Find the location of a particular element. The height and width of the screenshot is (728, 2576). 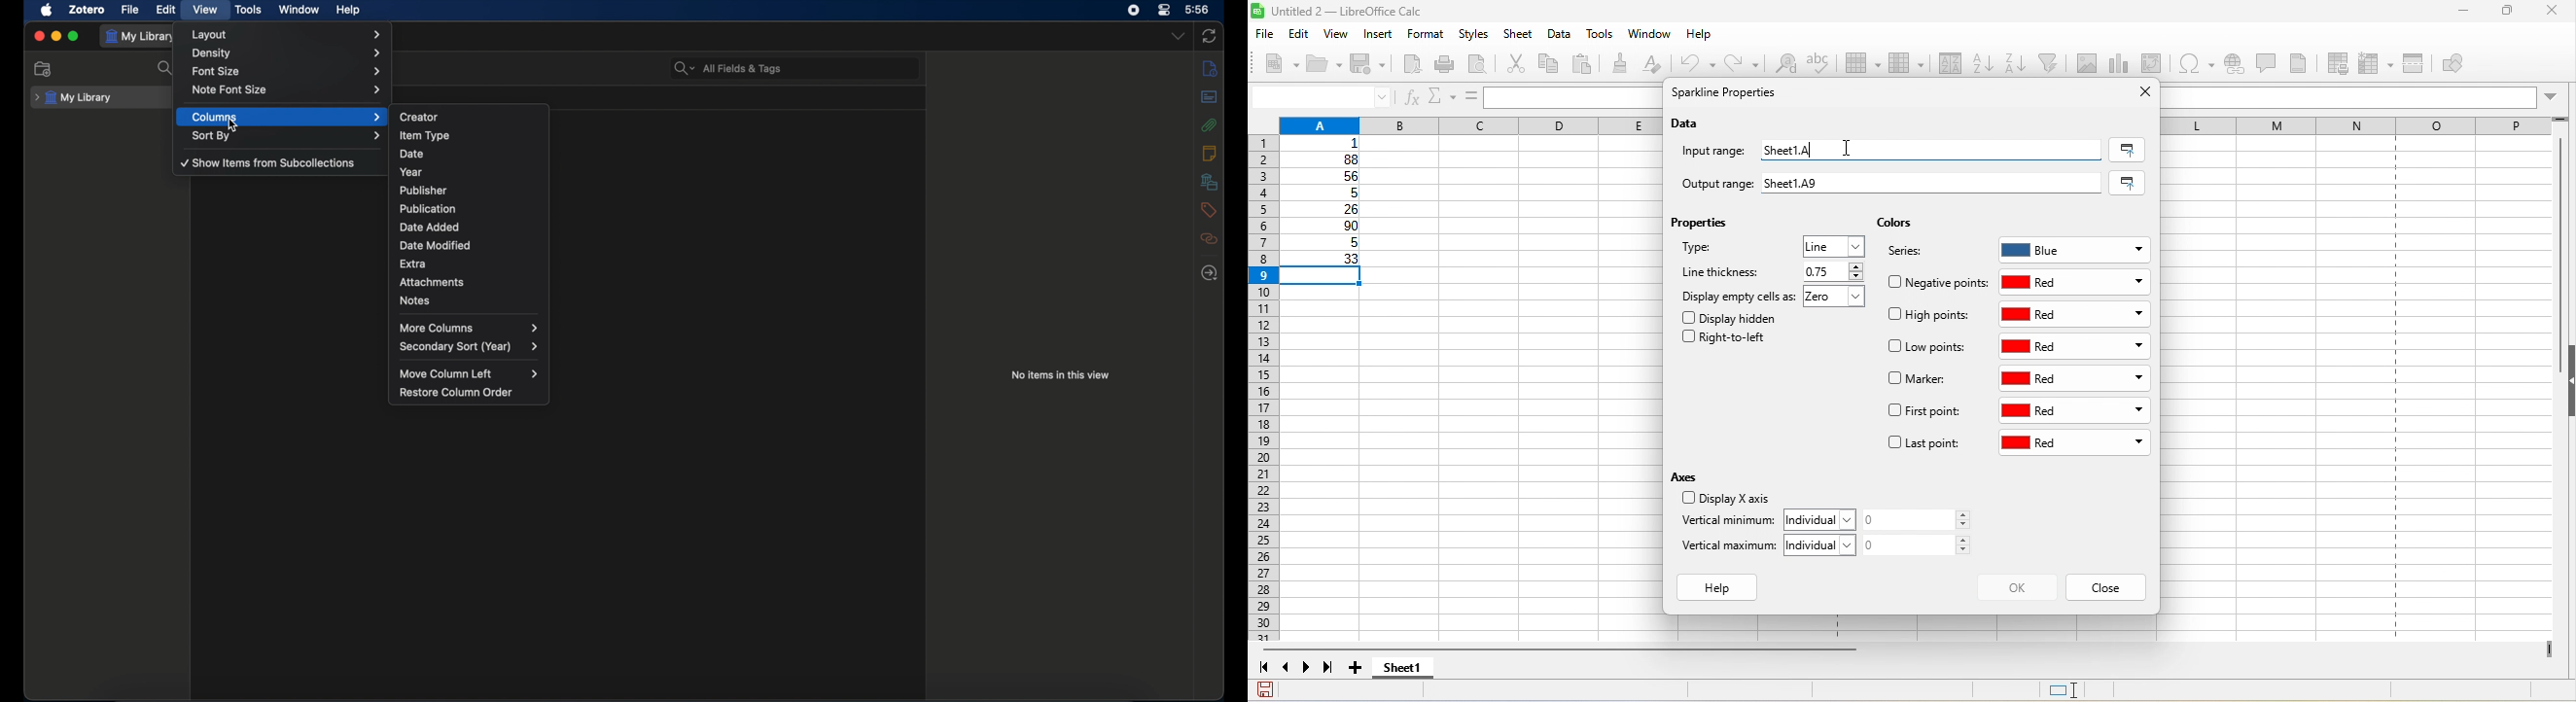

cursor is located at coordinates (234, 125).